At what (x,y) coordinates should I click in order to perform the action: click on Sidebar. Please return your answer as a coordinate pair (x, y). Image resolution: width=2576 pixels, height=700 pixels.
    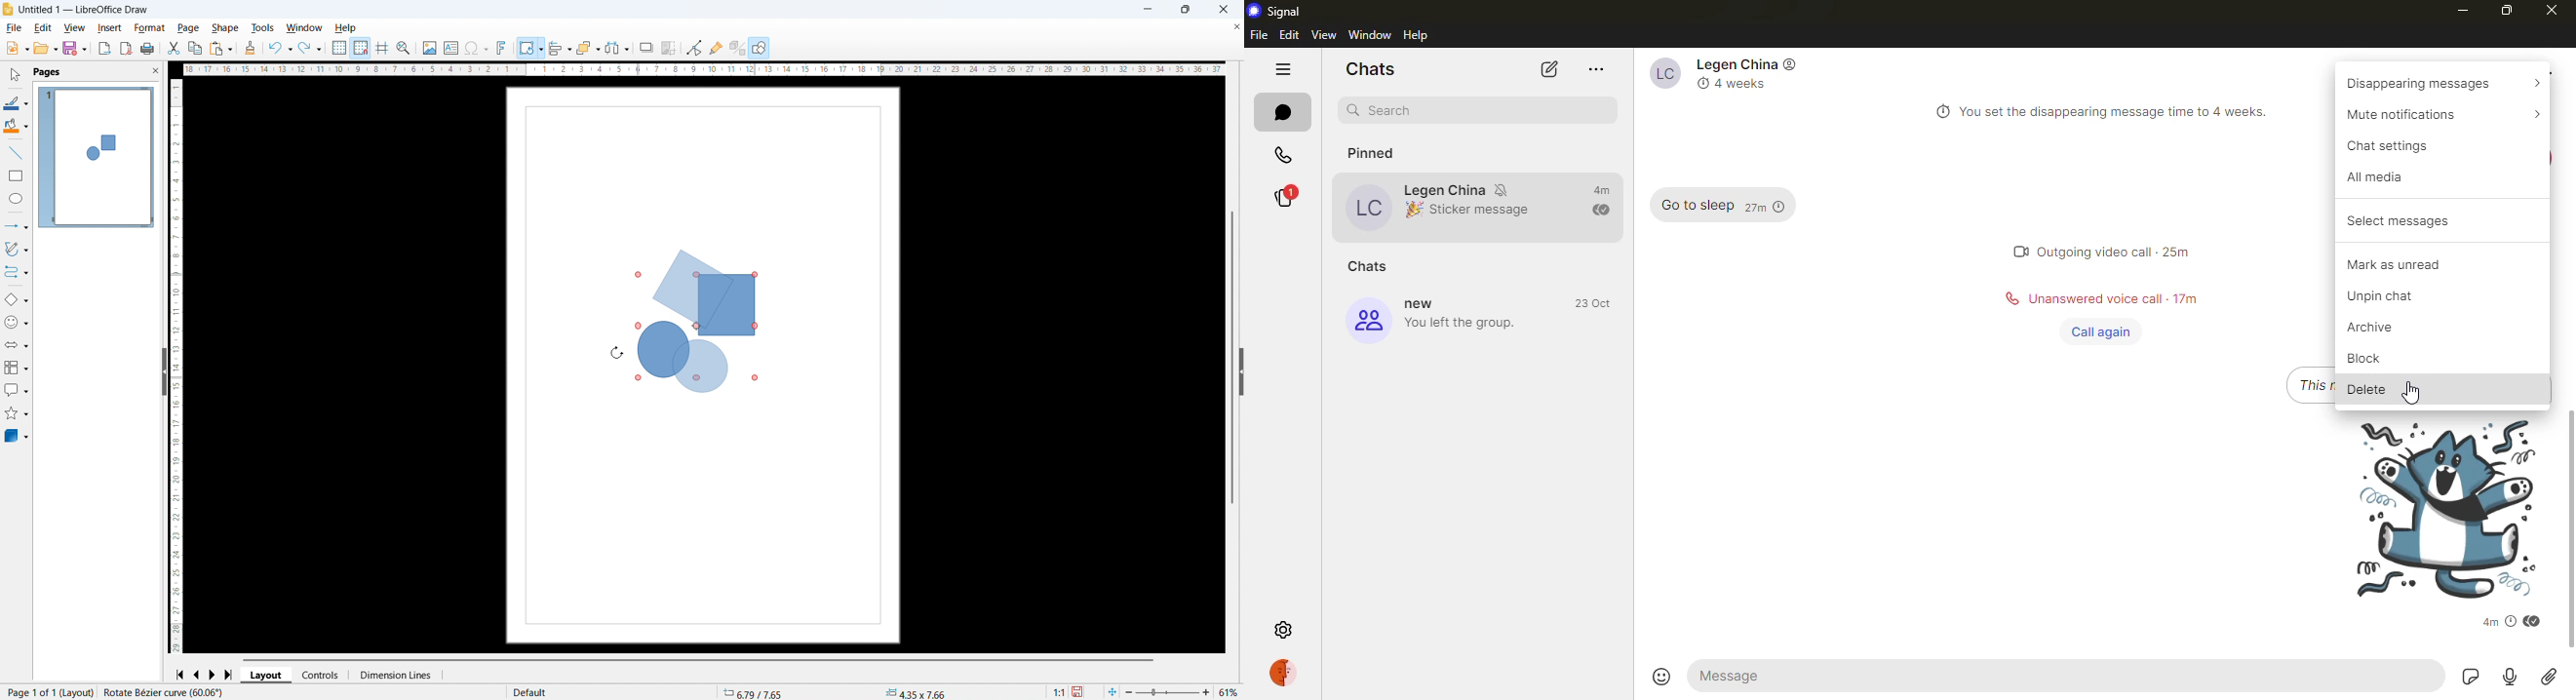
    Looking at the image, I should click on (1237, 371).